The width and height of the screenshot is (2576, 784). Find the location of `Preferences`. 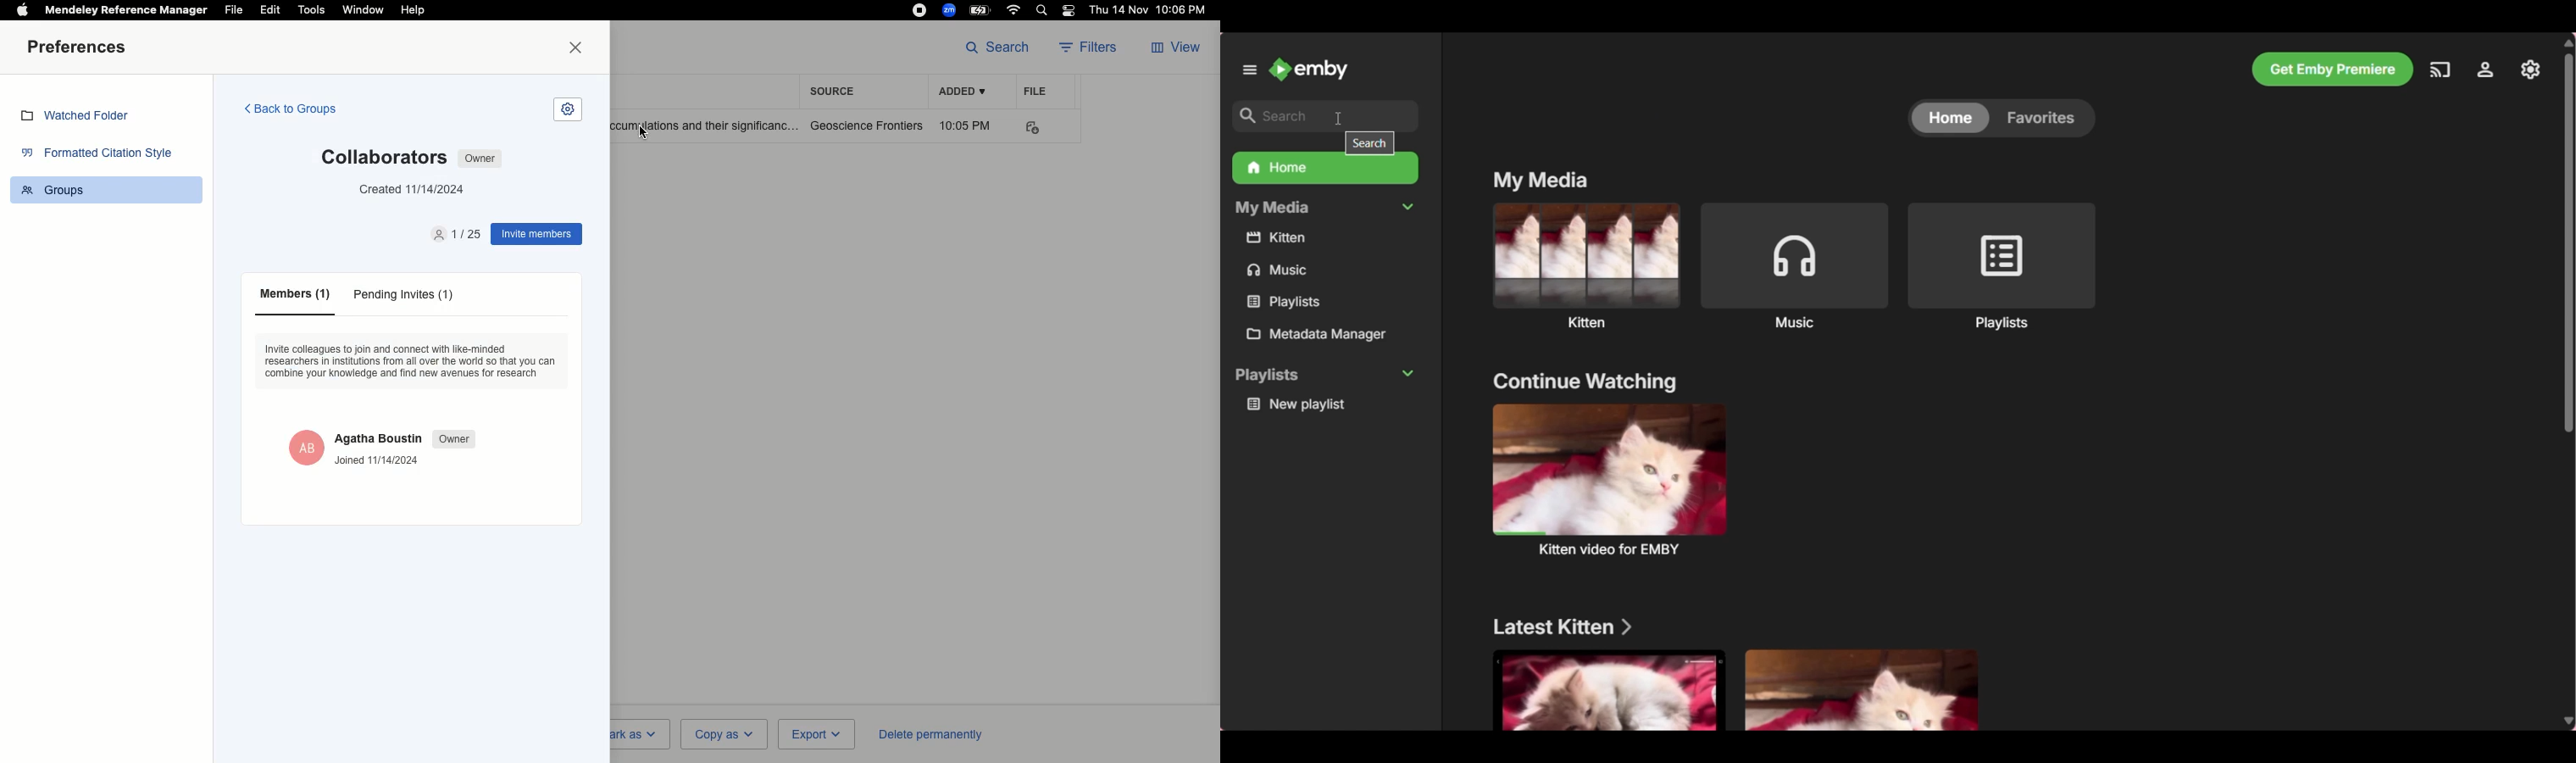

Preferences is located at coordinates (80, 48).